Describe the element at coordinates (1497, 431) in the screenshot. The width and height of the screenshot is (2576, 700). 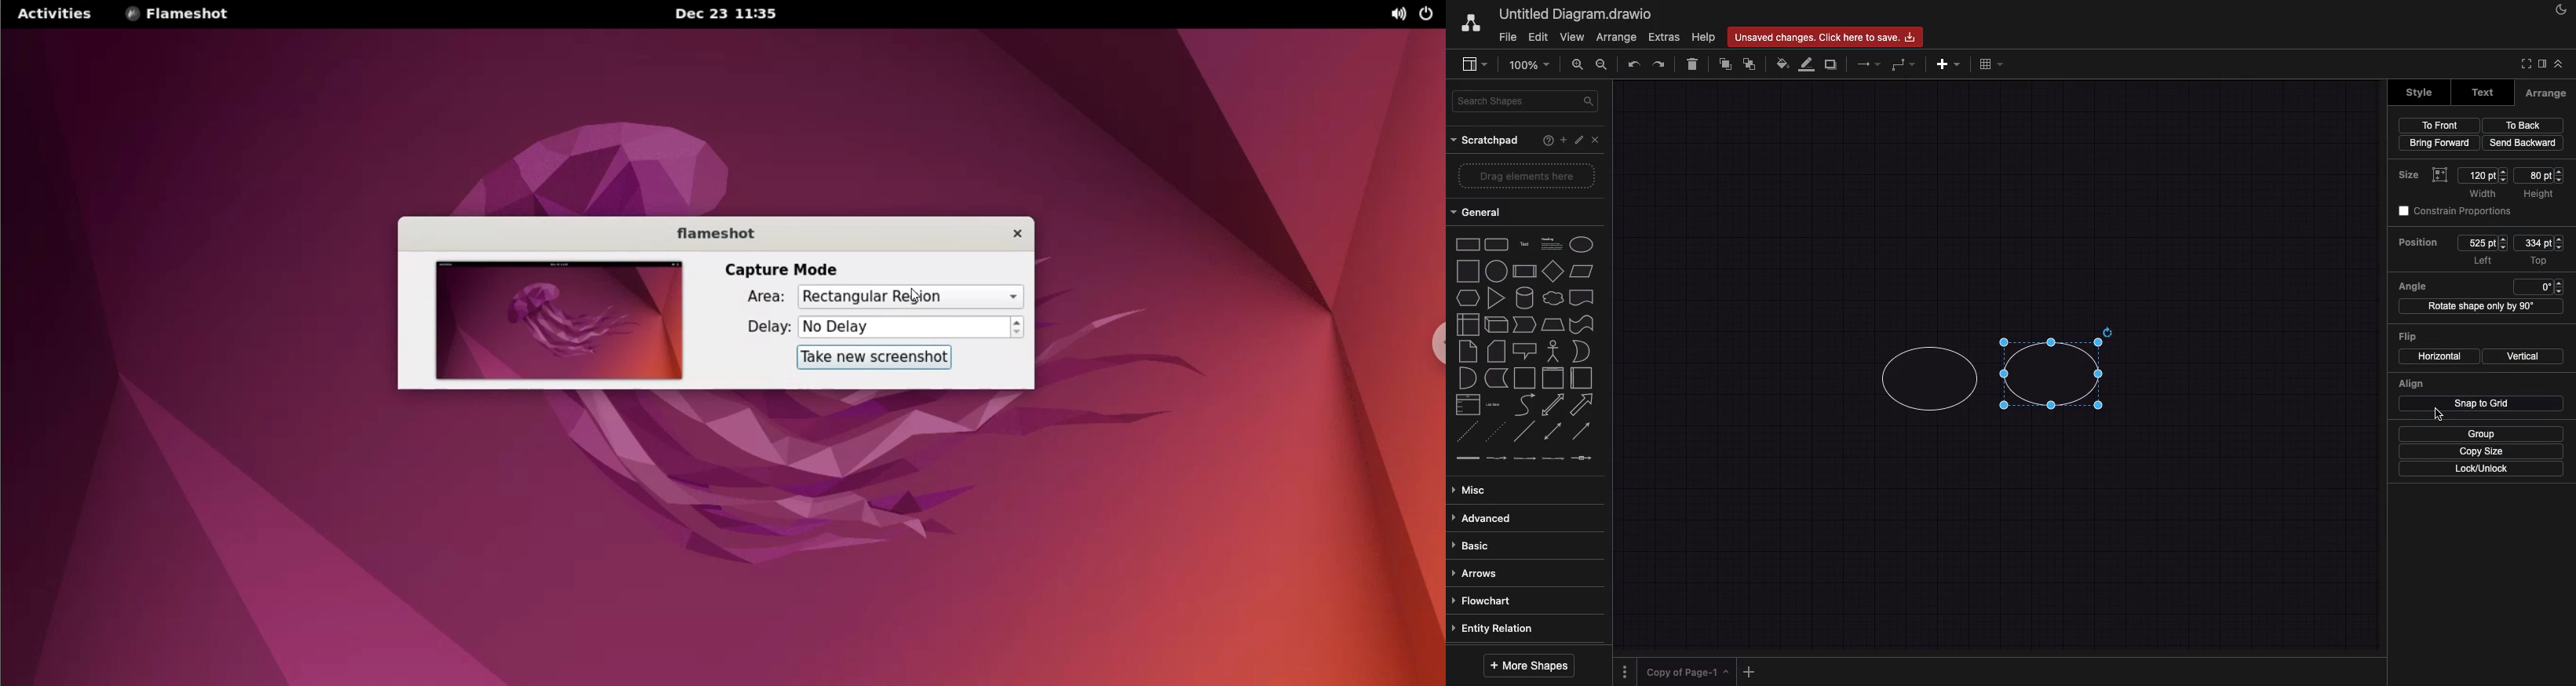
I see `dotted line` at that location.